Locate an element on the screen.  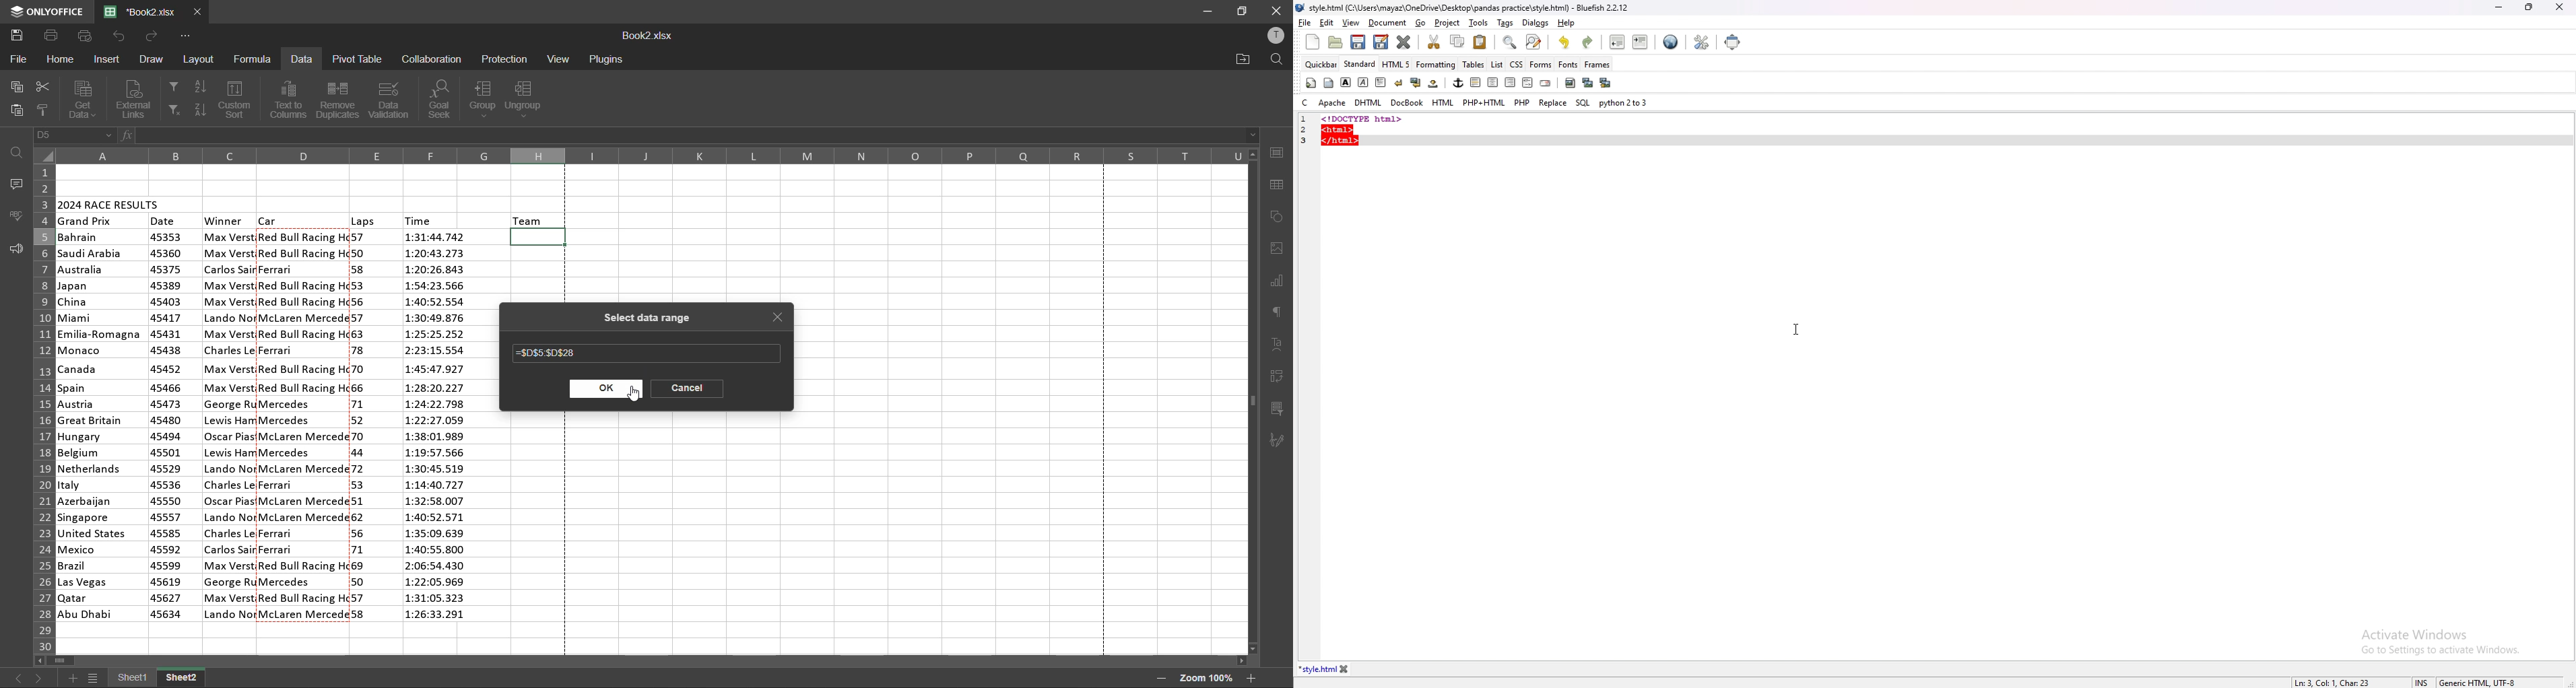
ungroup is located at coordinates (529, 100).